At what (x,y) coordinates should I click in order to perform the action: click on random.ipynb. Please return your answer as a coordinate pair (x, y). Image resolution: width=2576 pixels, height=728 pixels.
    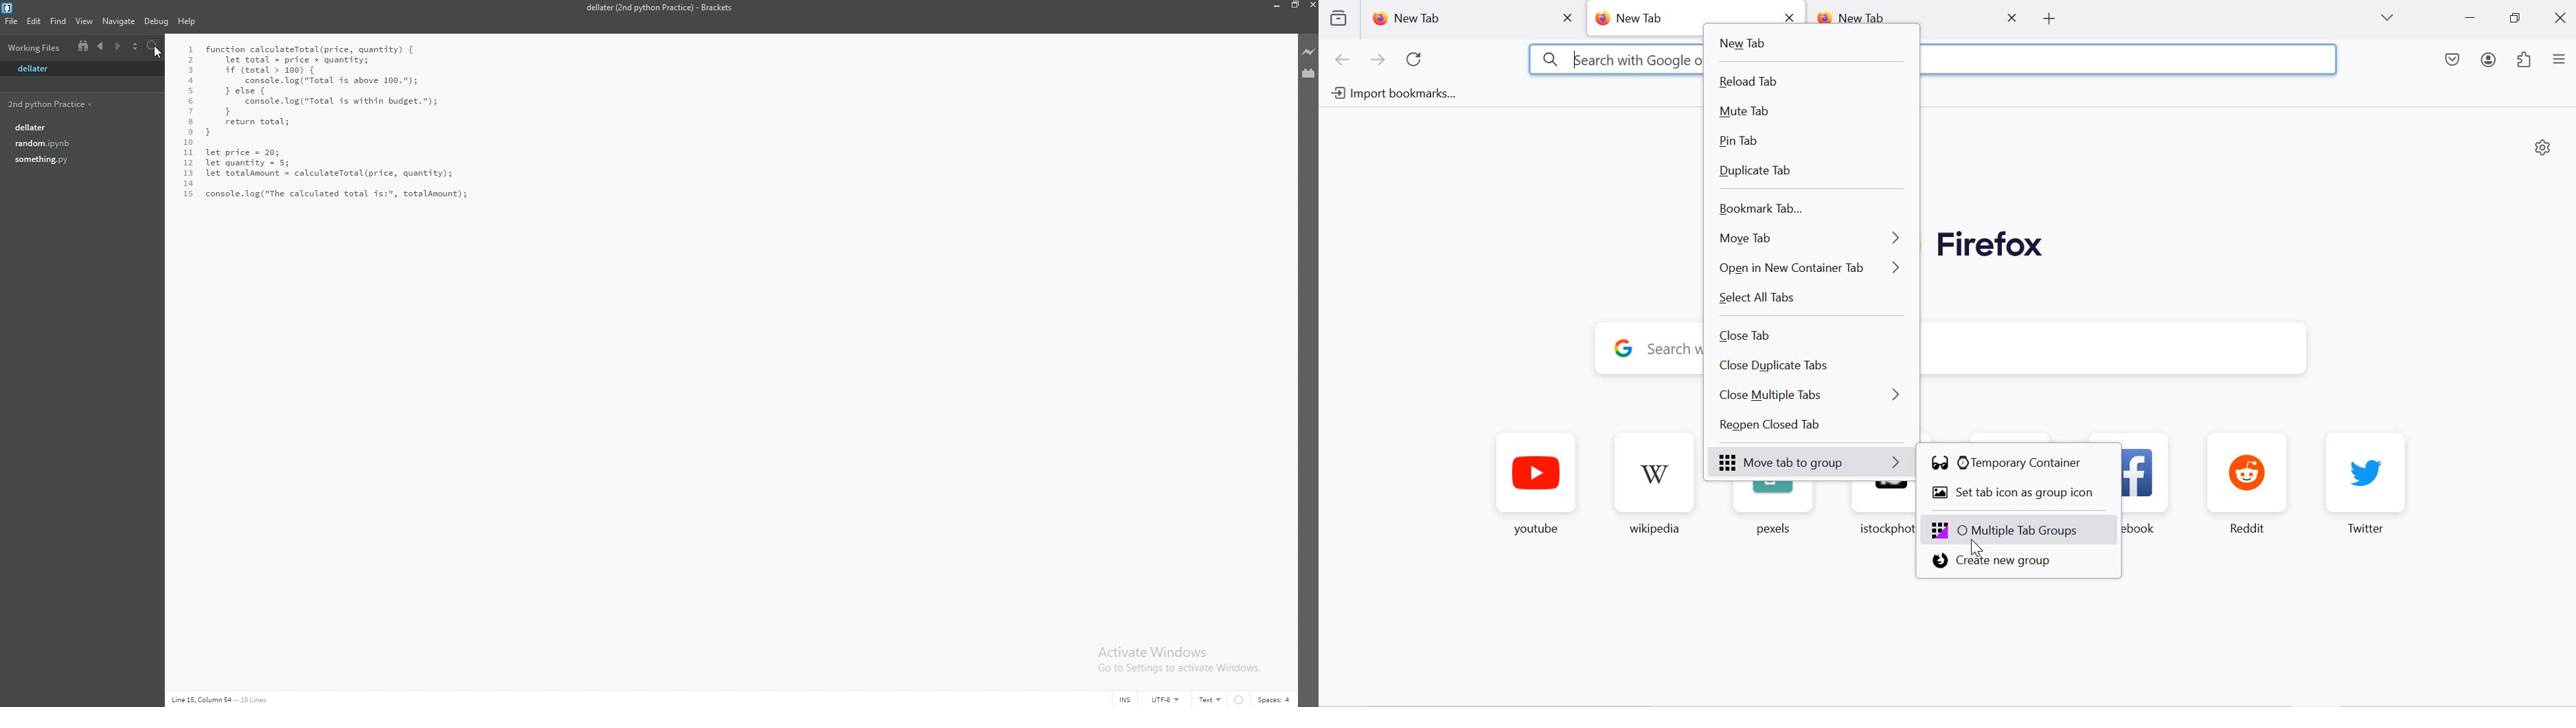
    Looking at the image, I should click on (79, 144).